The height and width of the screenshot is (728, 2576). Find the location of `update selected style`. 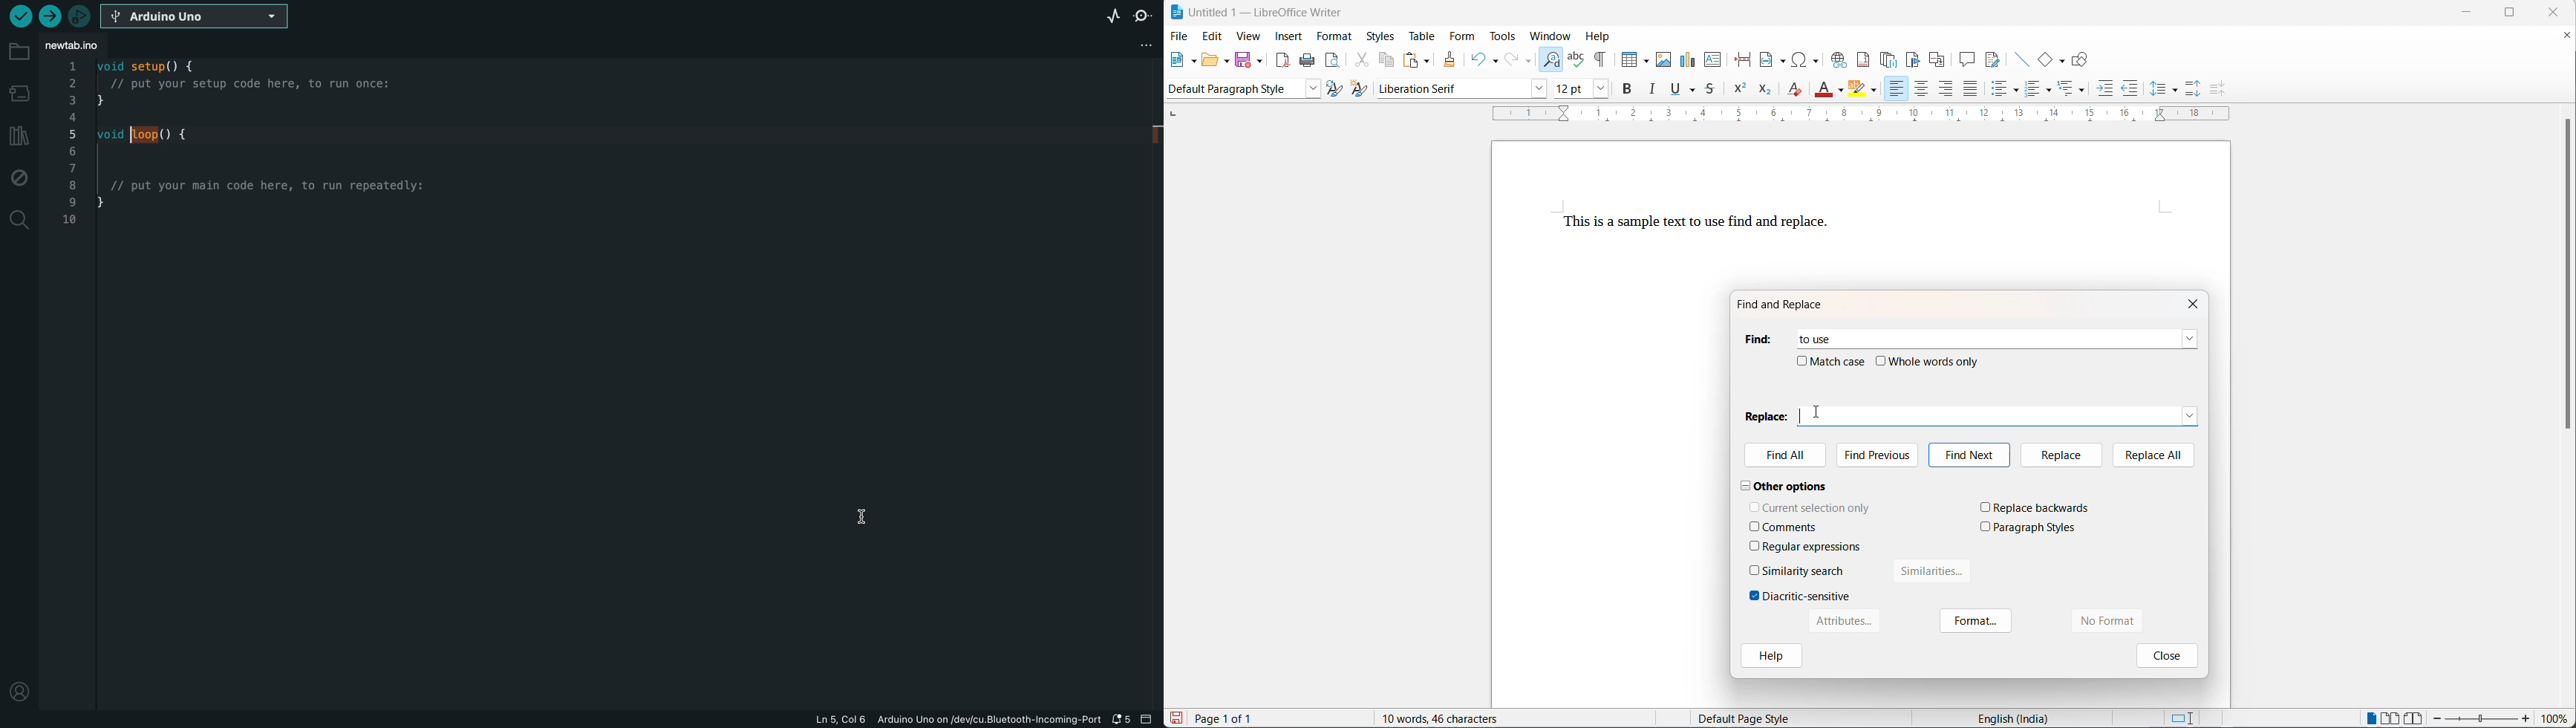

update selected style is located at coordinates (1335, 89).